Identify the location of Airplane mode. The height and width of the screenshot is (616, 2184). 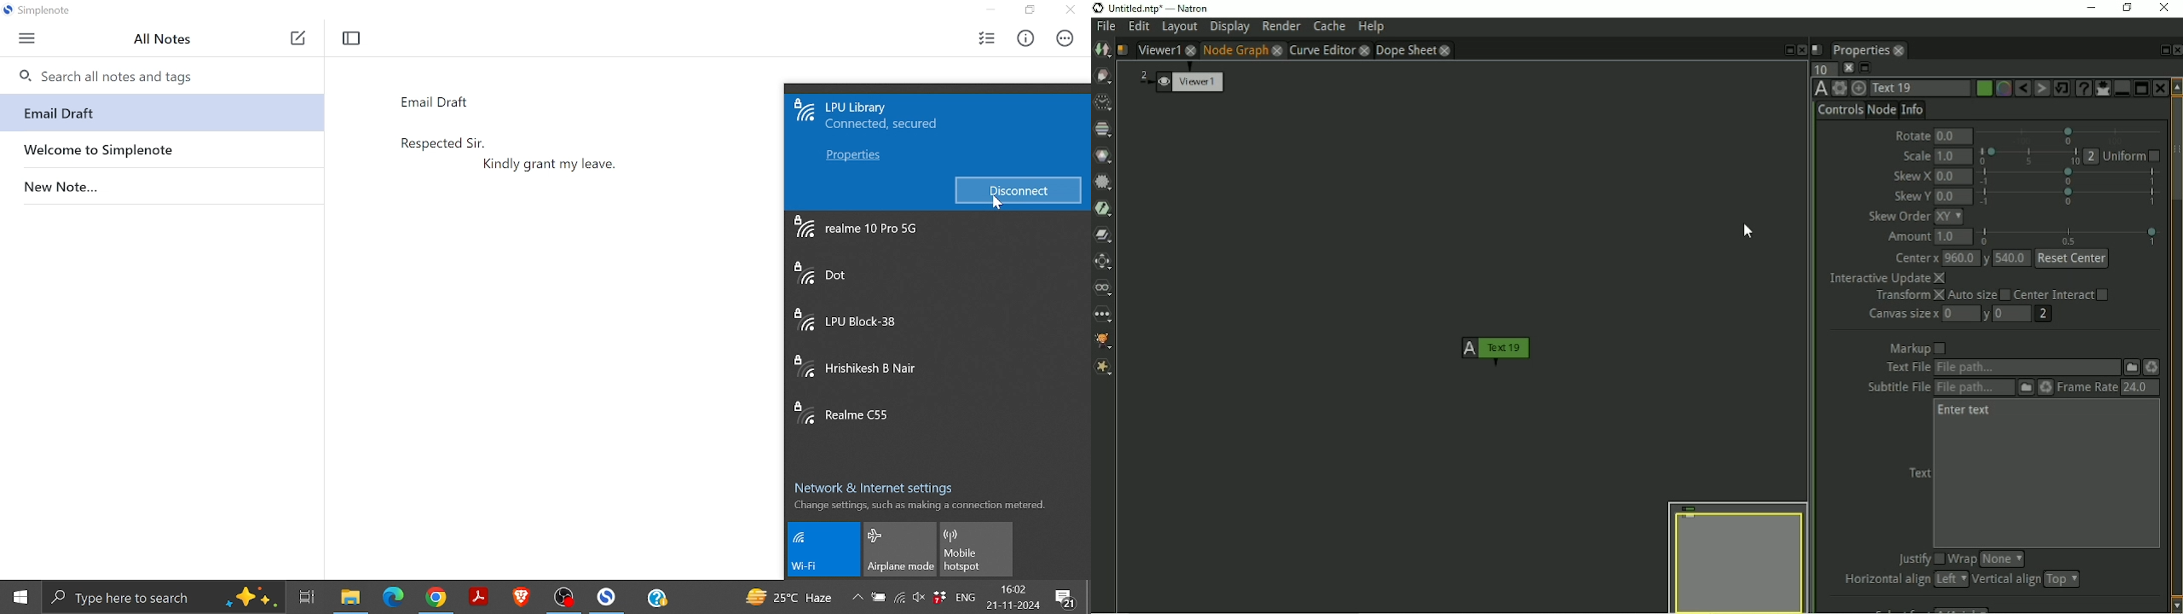
(901, 549).